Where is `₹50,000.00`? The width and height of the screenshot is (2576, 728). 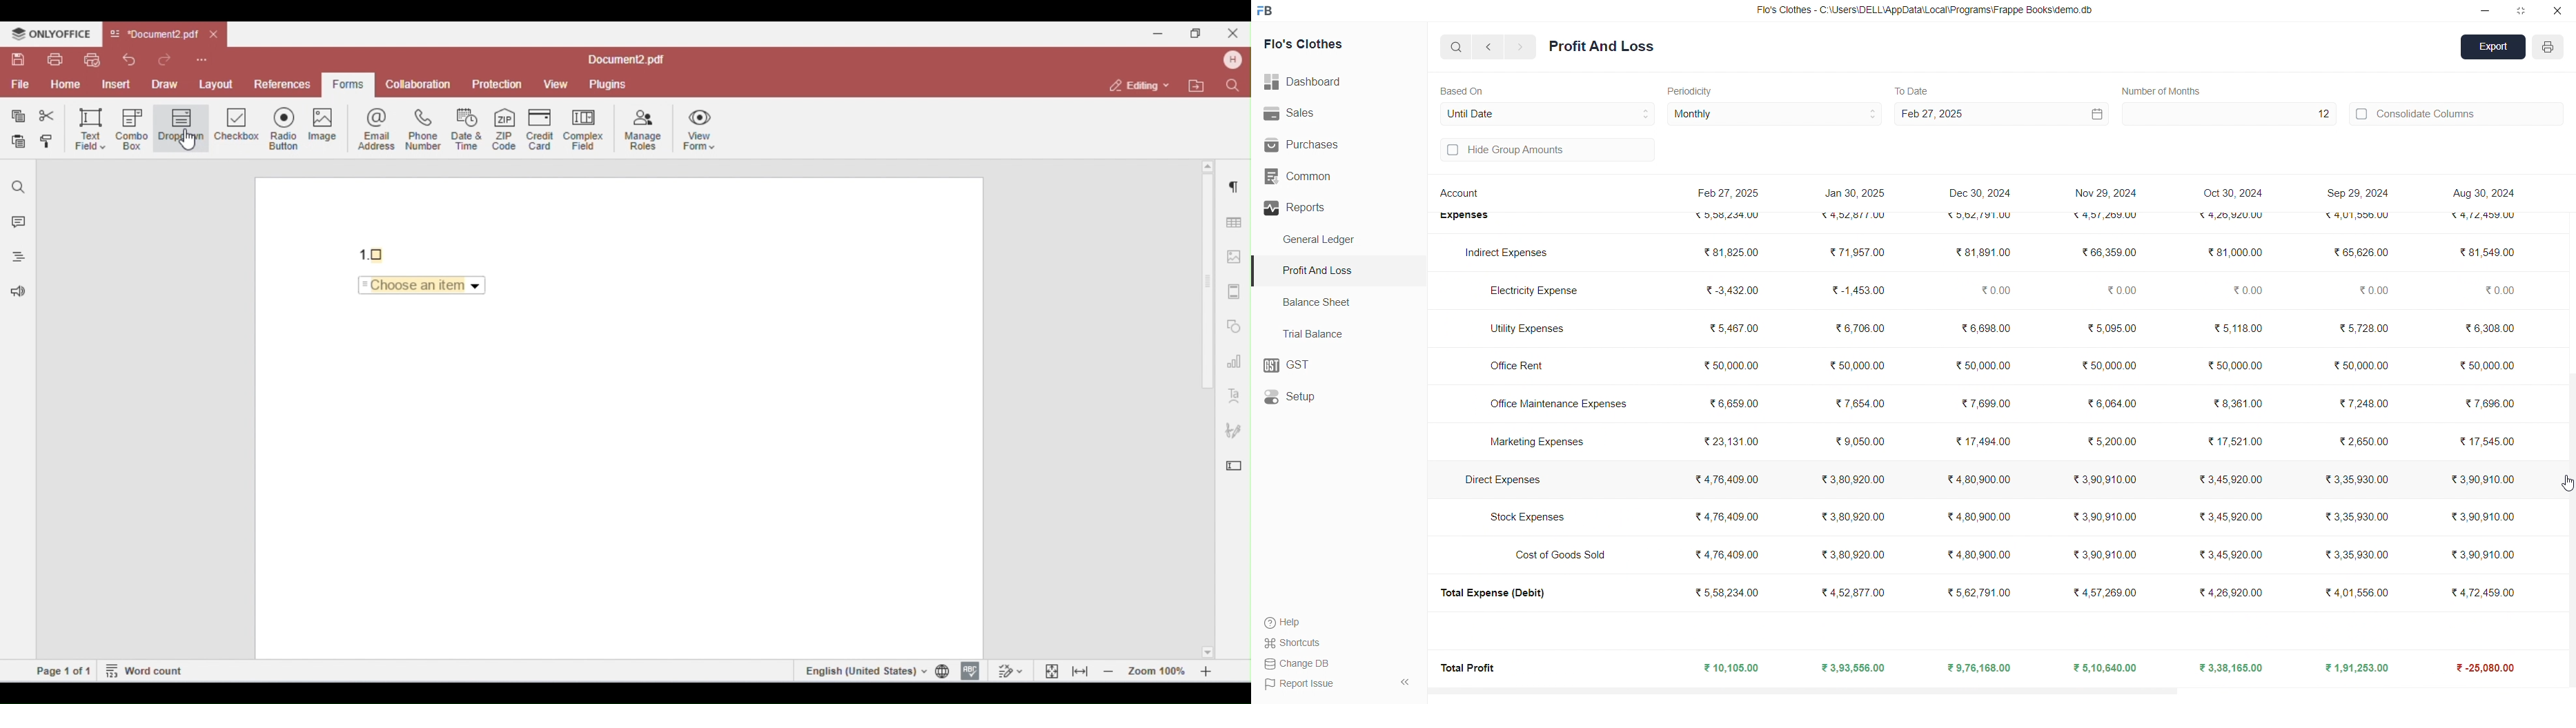
₹50,000.00 is located at coordinates (2110, 366).